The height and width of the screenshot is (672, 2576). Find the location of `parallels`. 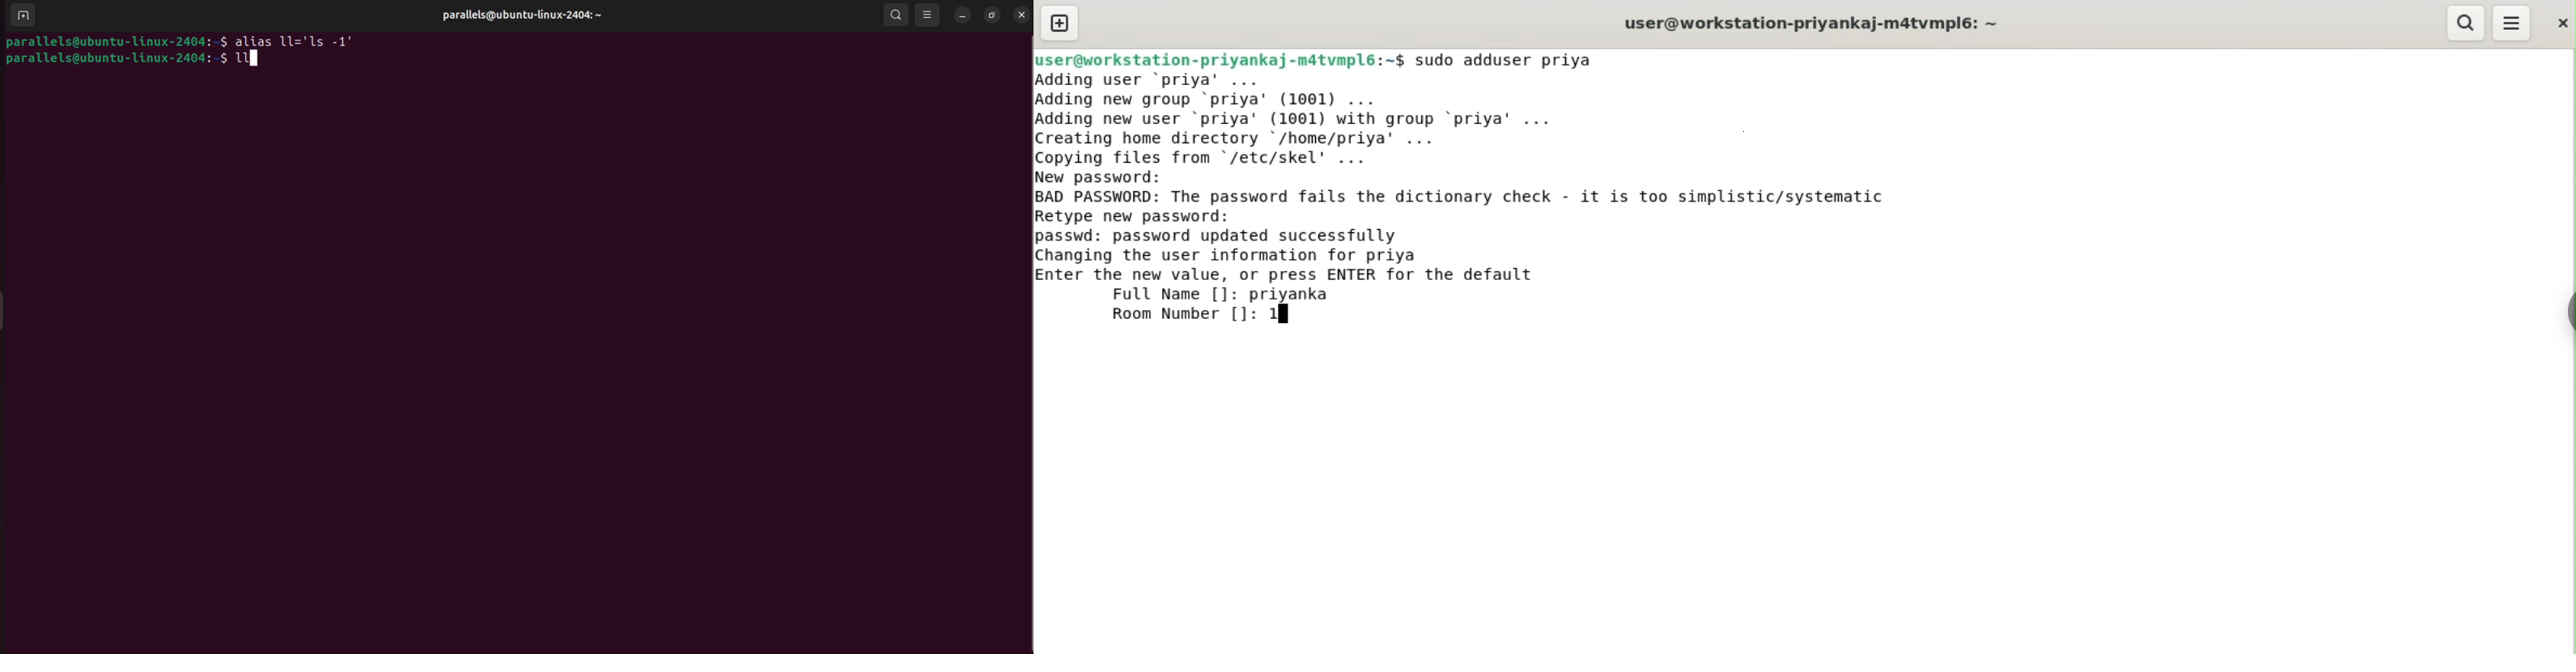

parallels is located at coordinates (514, 13).